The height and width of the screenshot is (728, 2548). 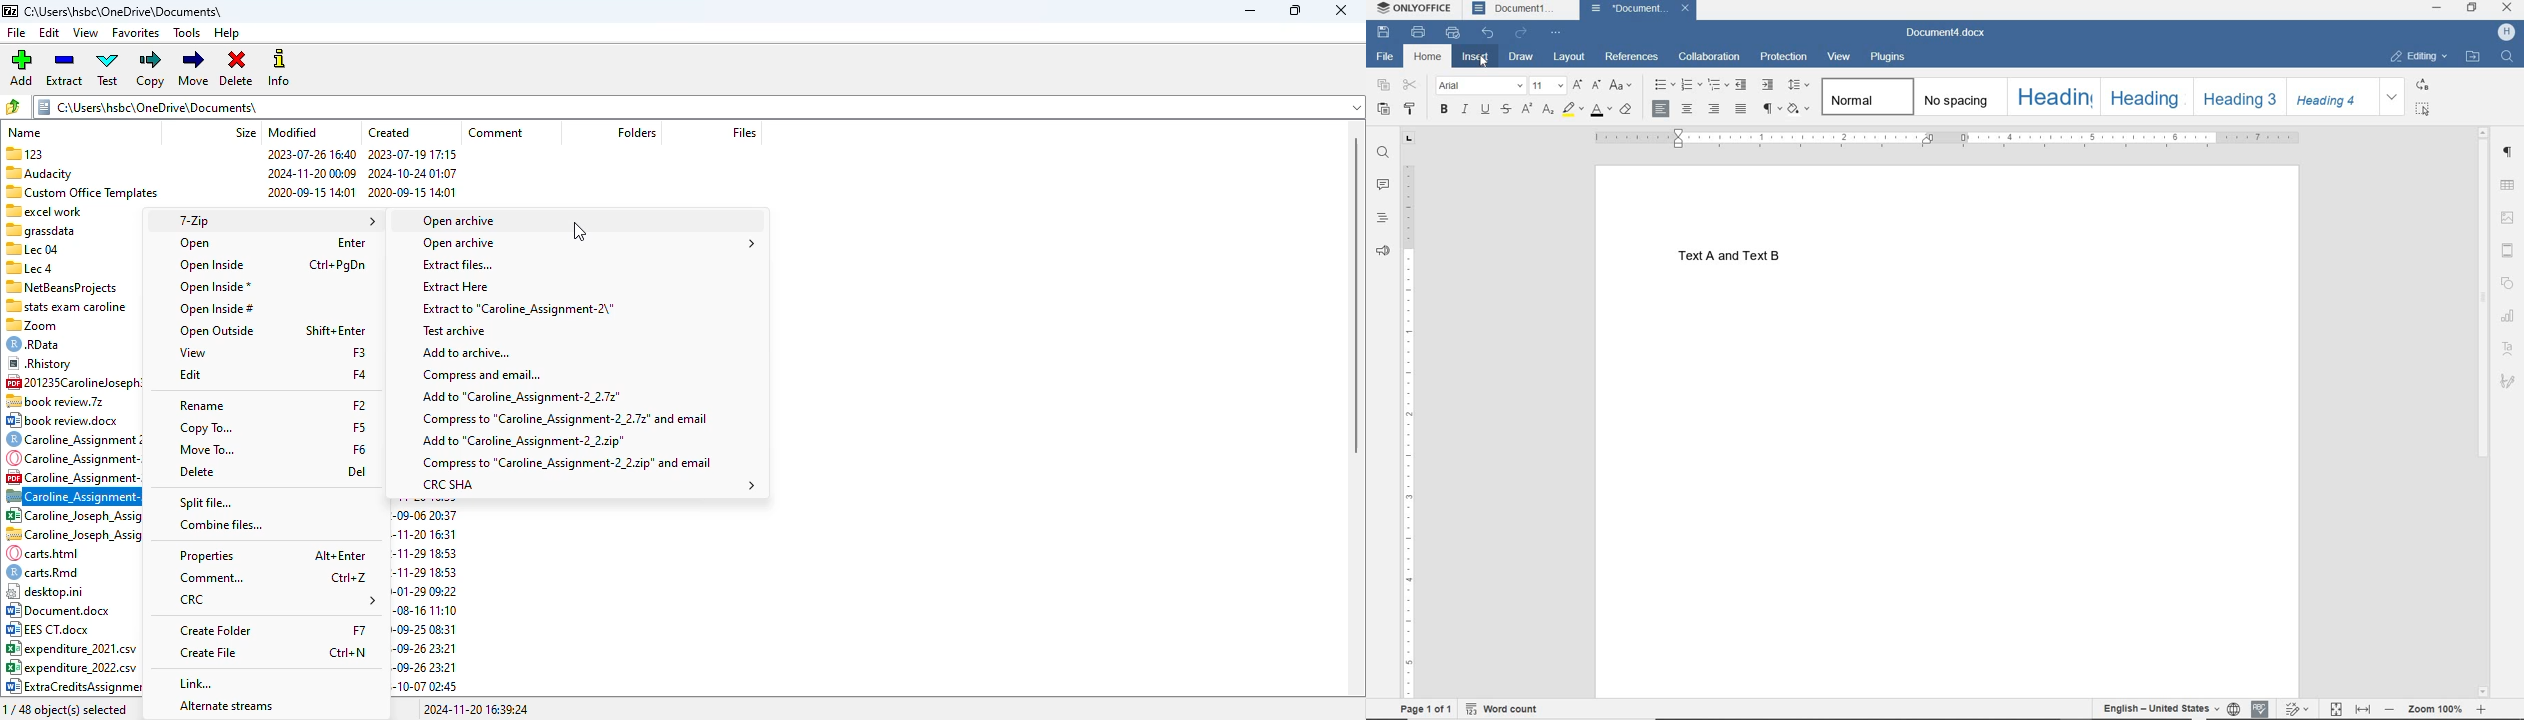 I want to click on file, so click(x=17, y=33).